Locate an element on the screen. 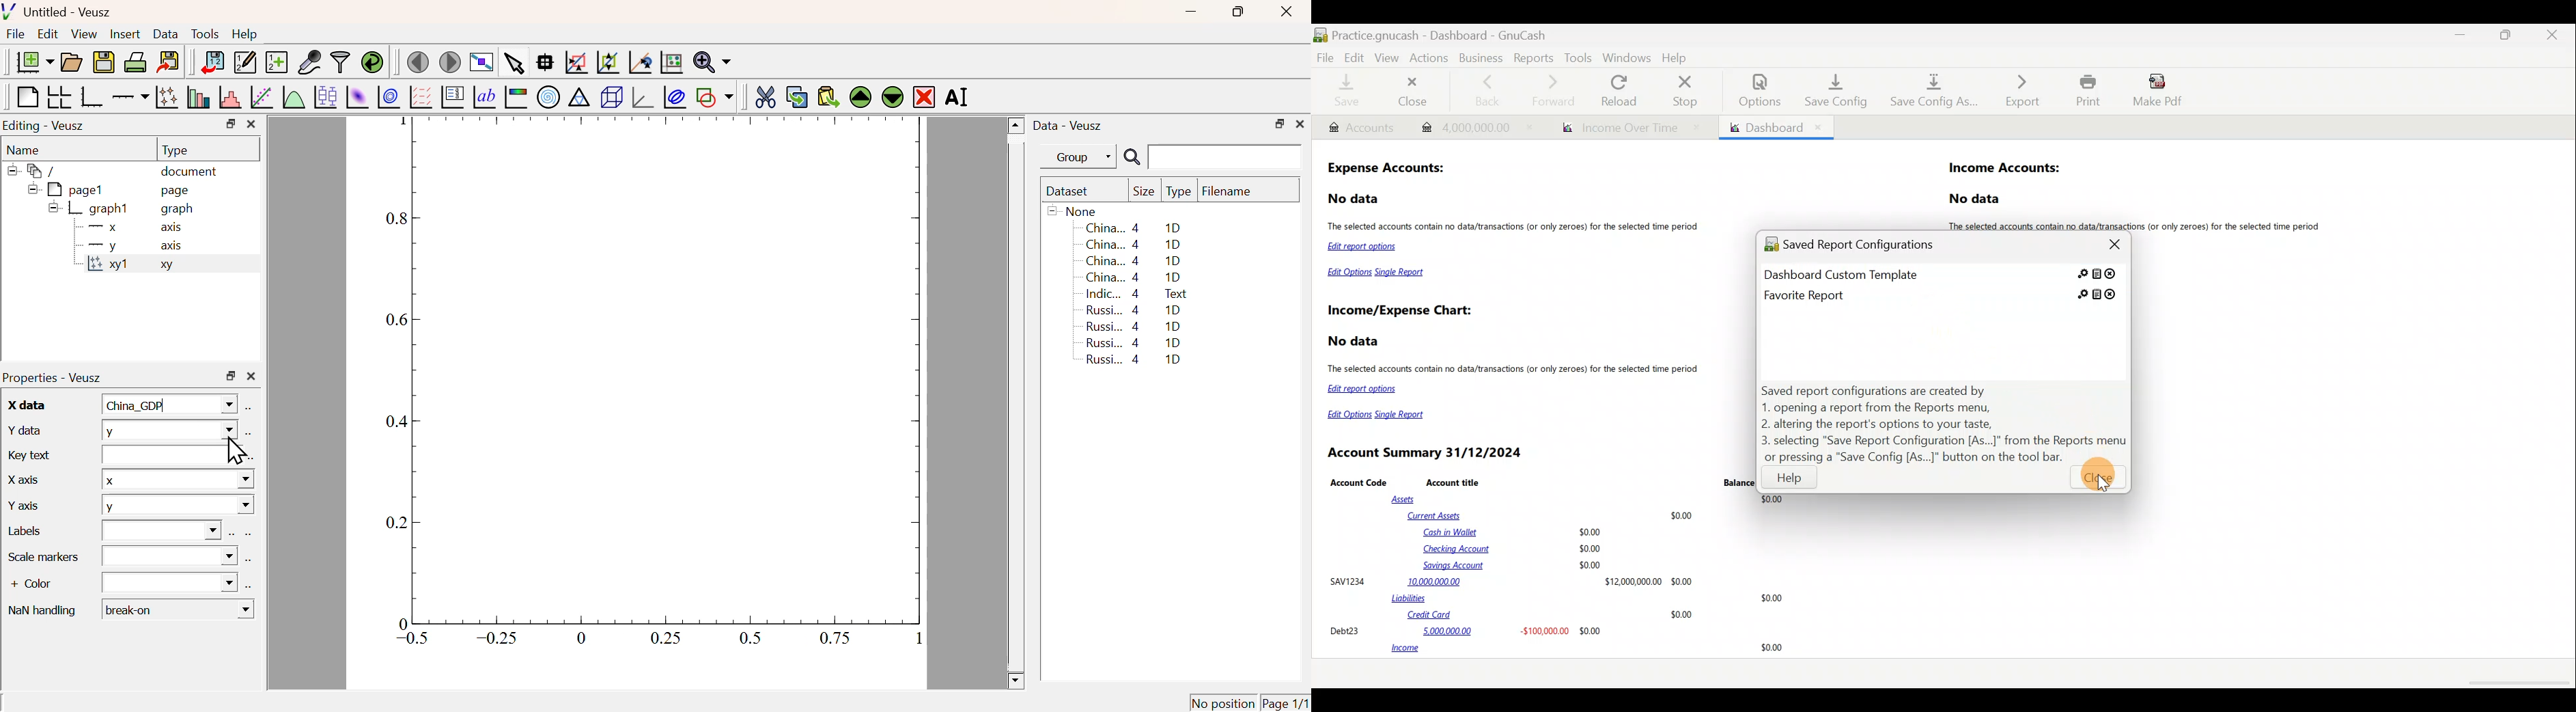 Image resolution: width=2576 pixels, height=728 pixels. Select using dataset Browser is located at coordinates (251, 460).